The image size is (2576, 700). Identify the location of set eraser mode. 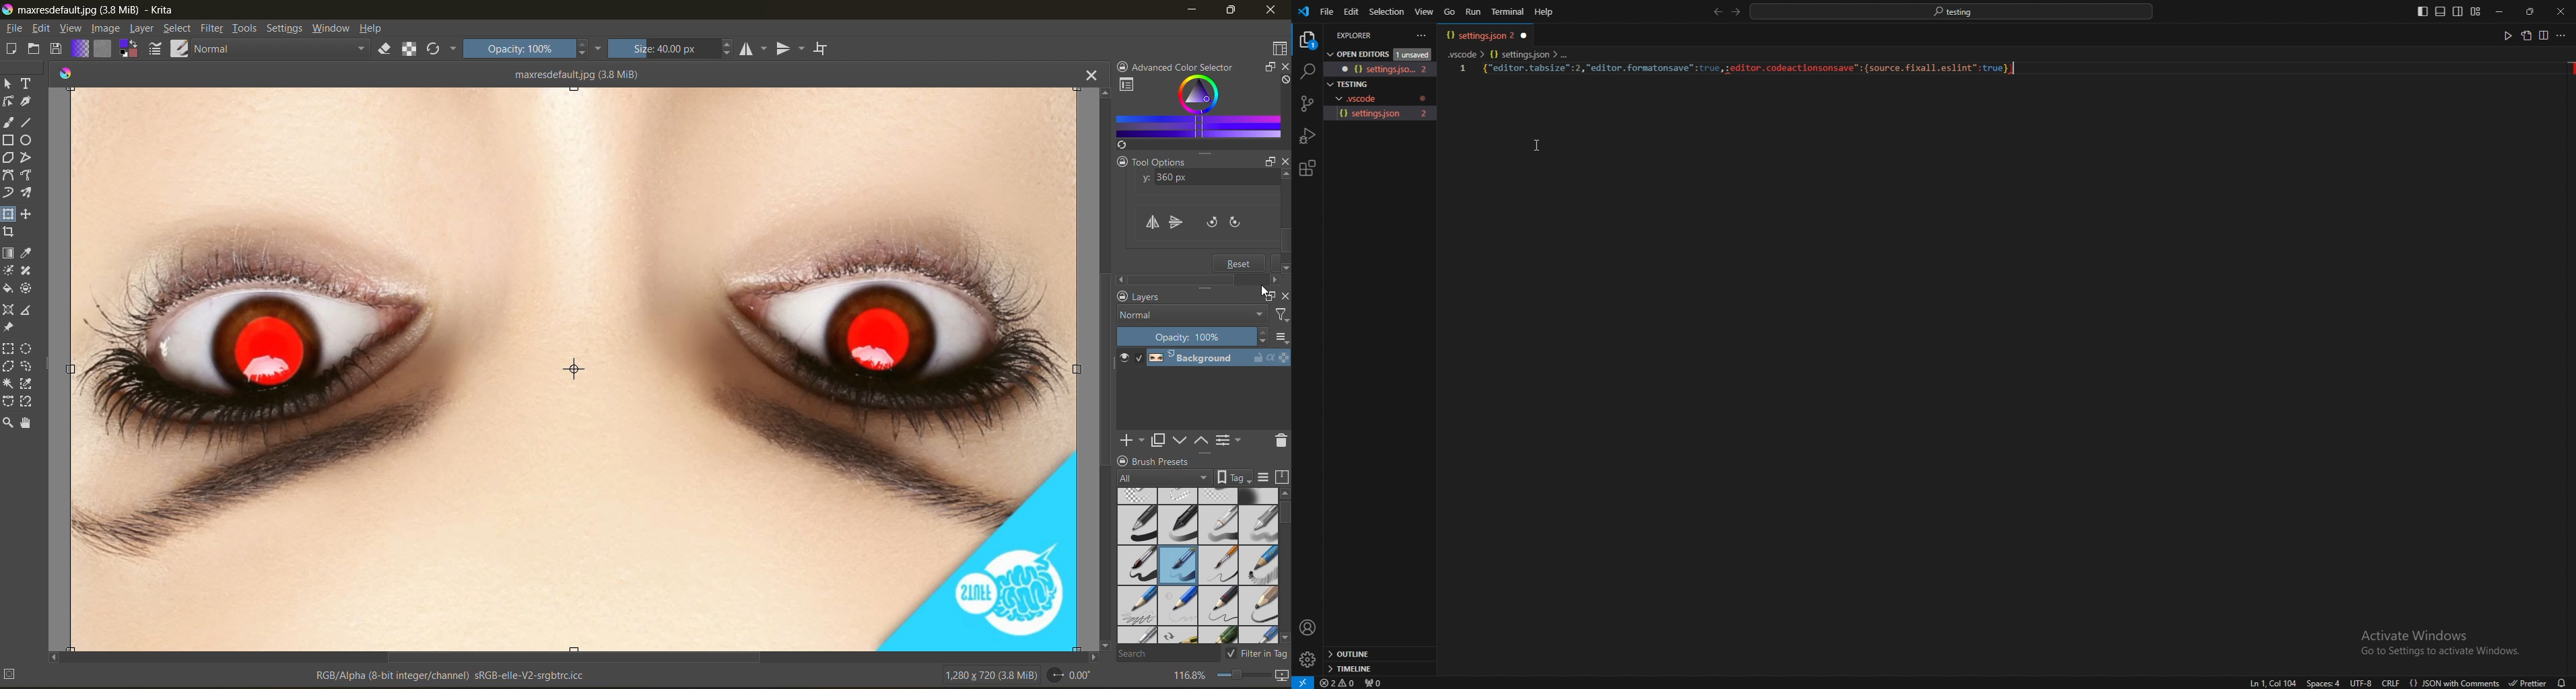
(388, 48).